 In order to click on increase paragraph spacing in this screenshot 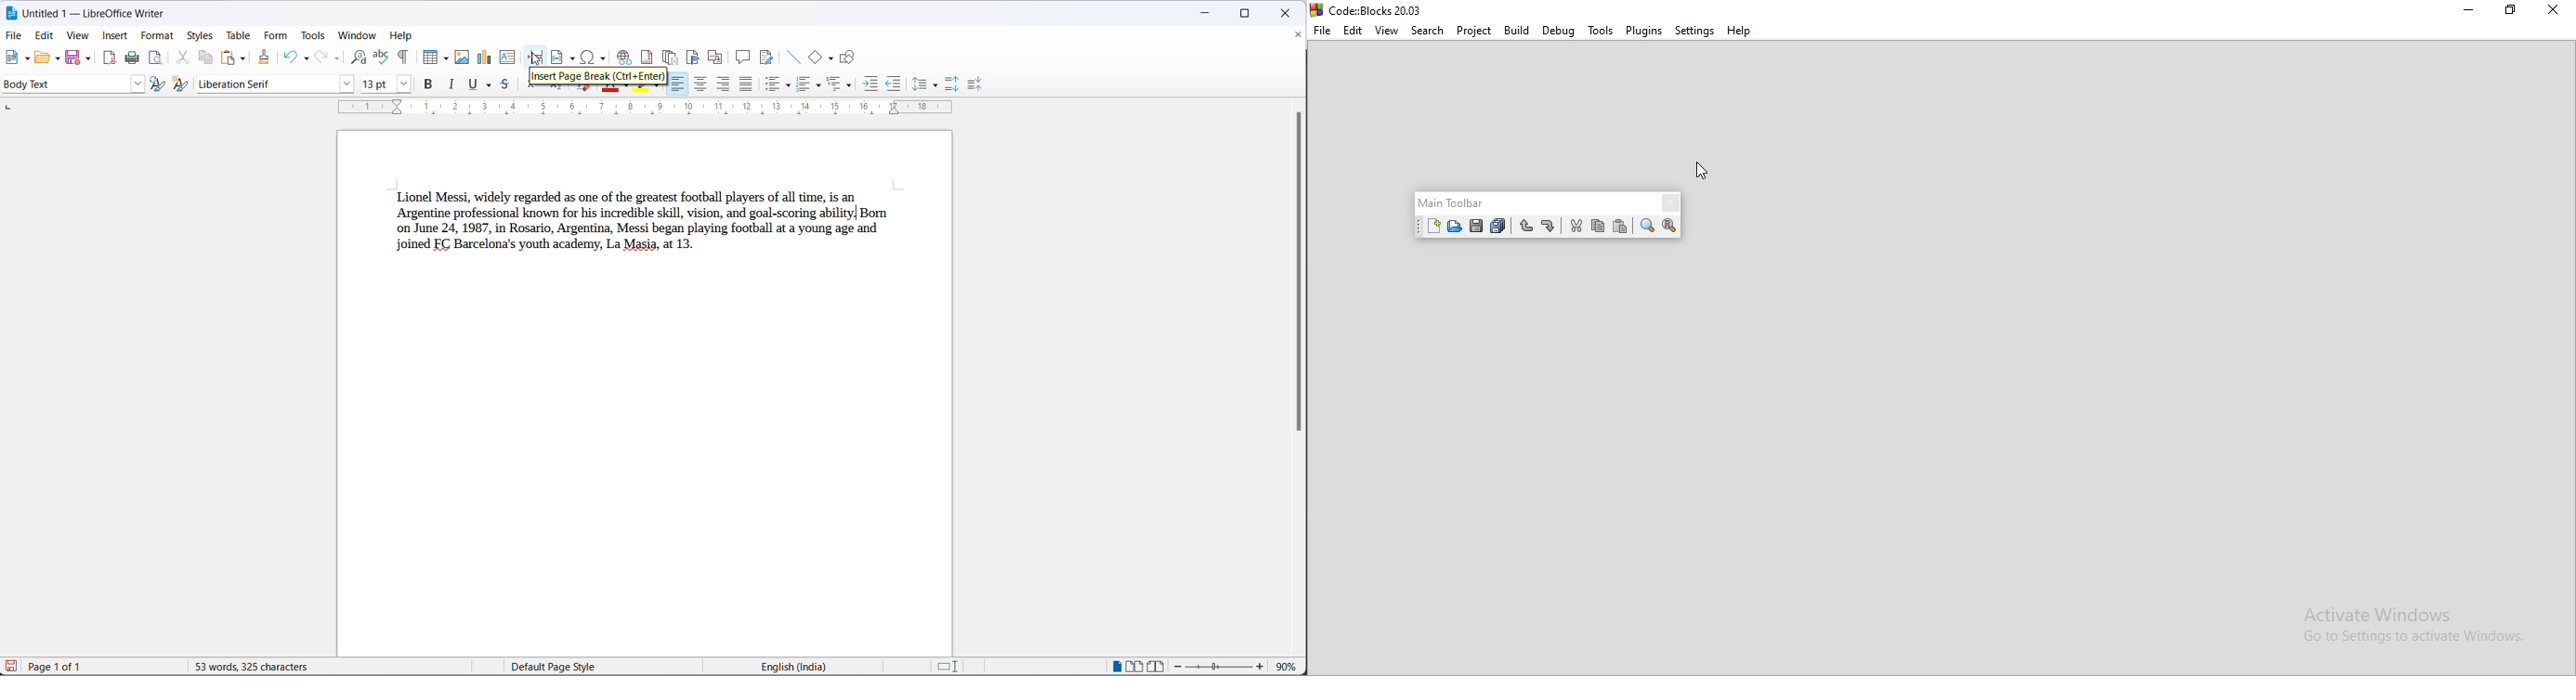, I will do `click(954, 85)`.